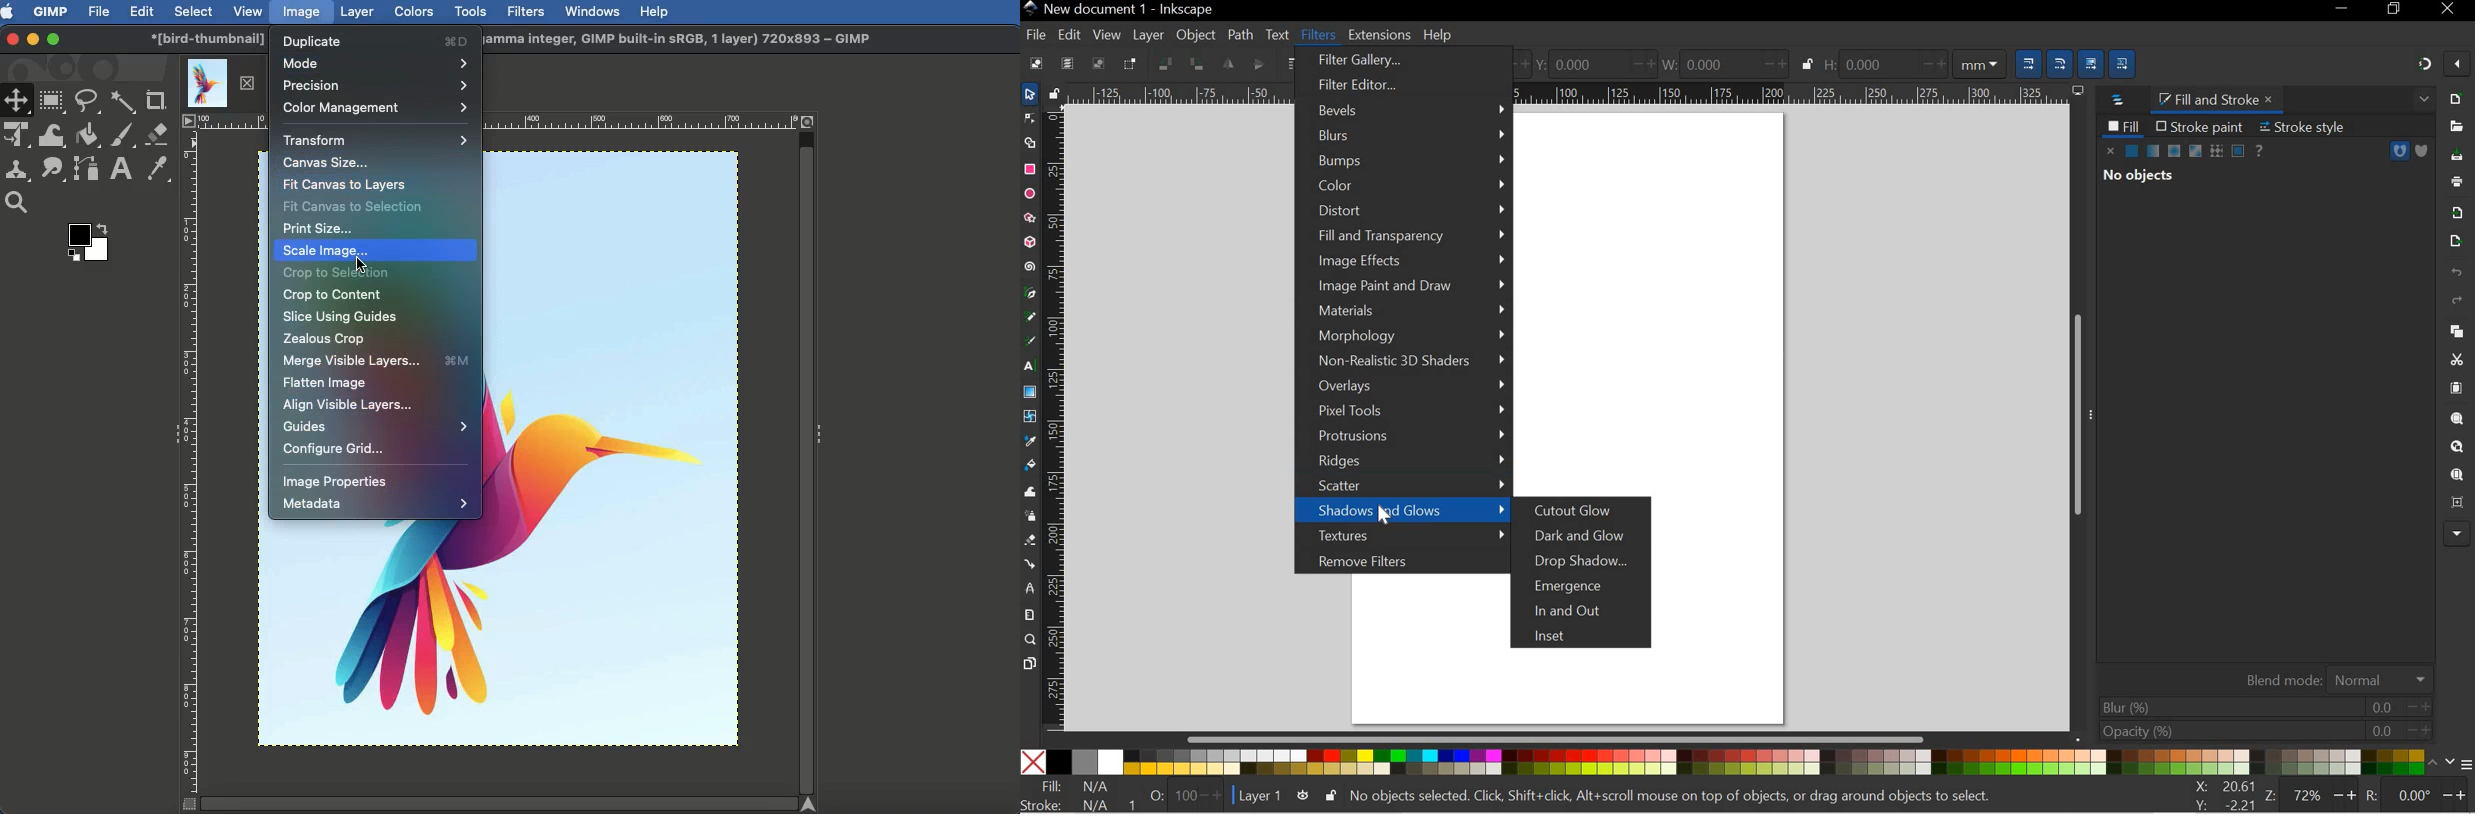  What do you see at coordinates (1913, 62) in the screenshot?
I see `HEIGHT` at bounding box center [1913, 62].